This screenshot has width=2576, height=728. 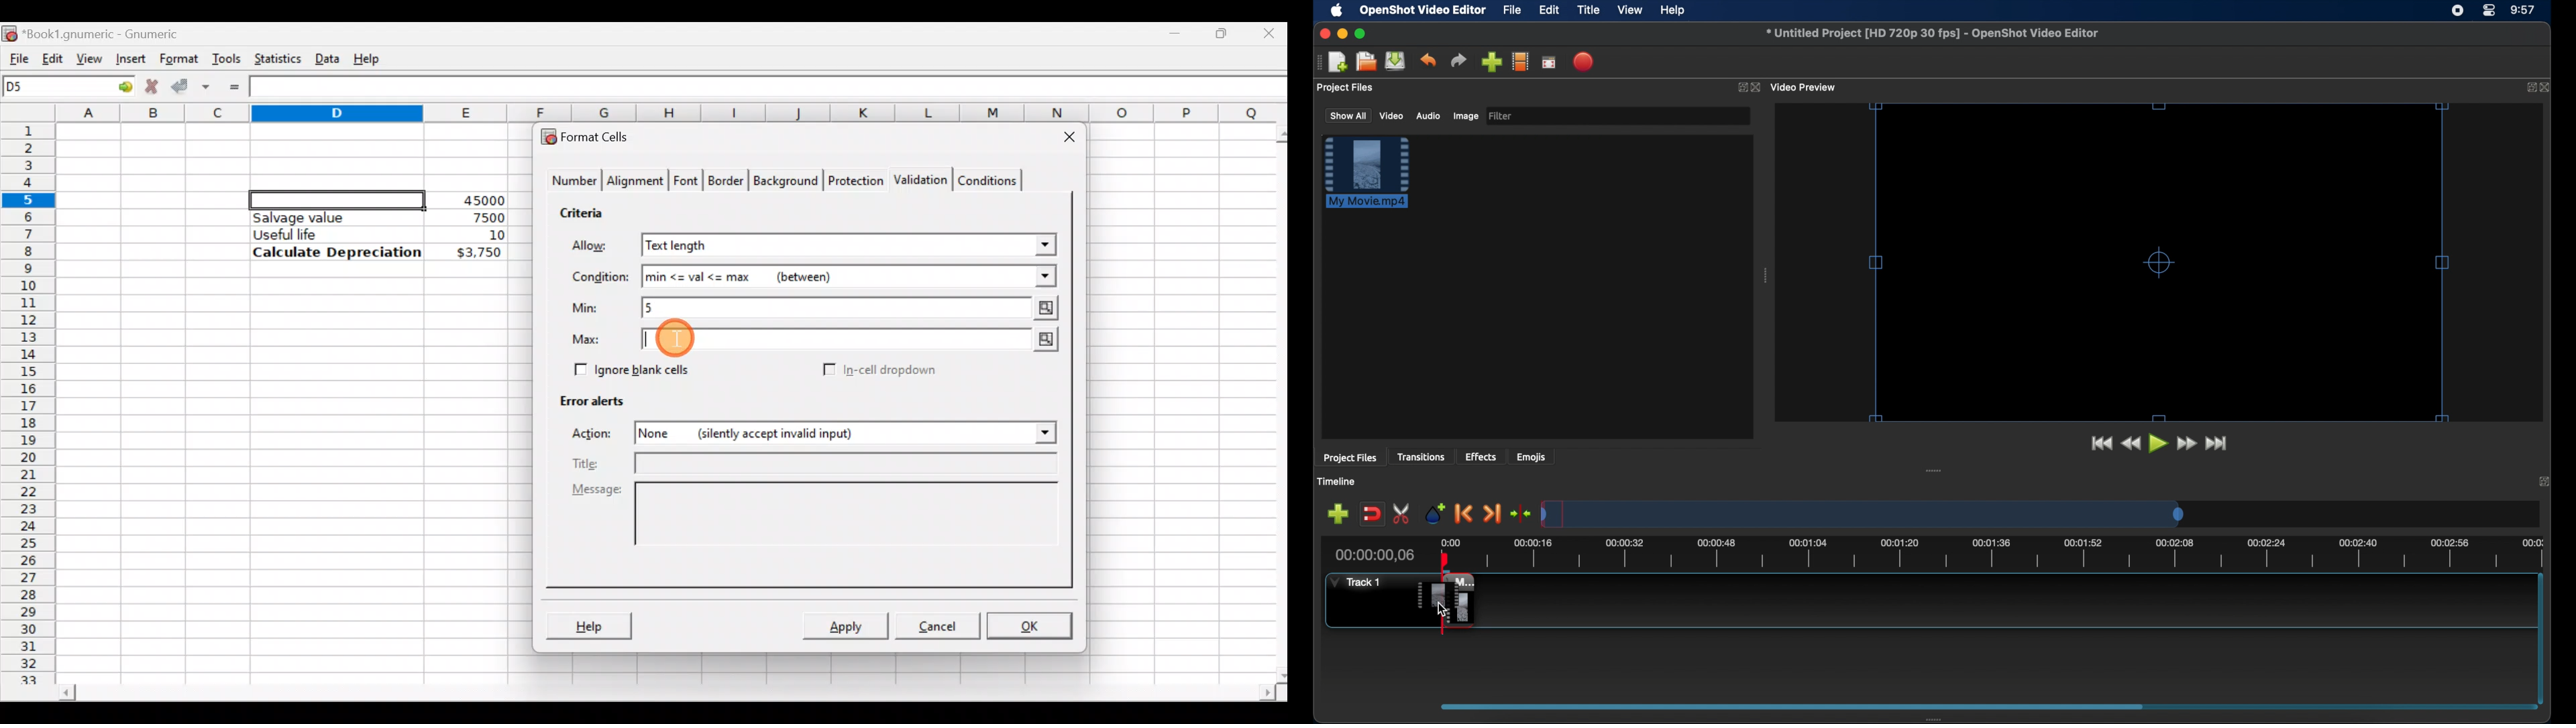 I want to click on expand, so click(x=1740, y=88).